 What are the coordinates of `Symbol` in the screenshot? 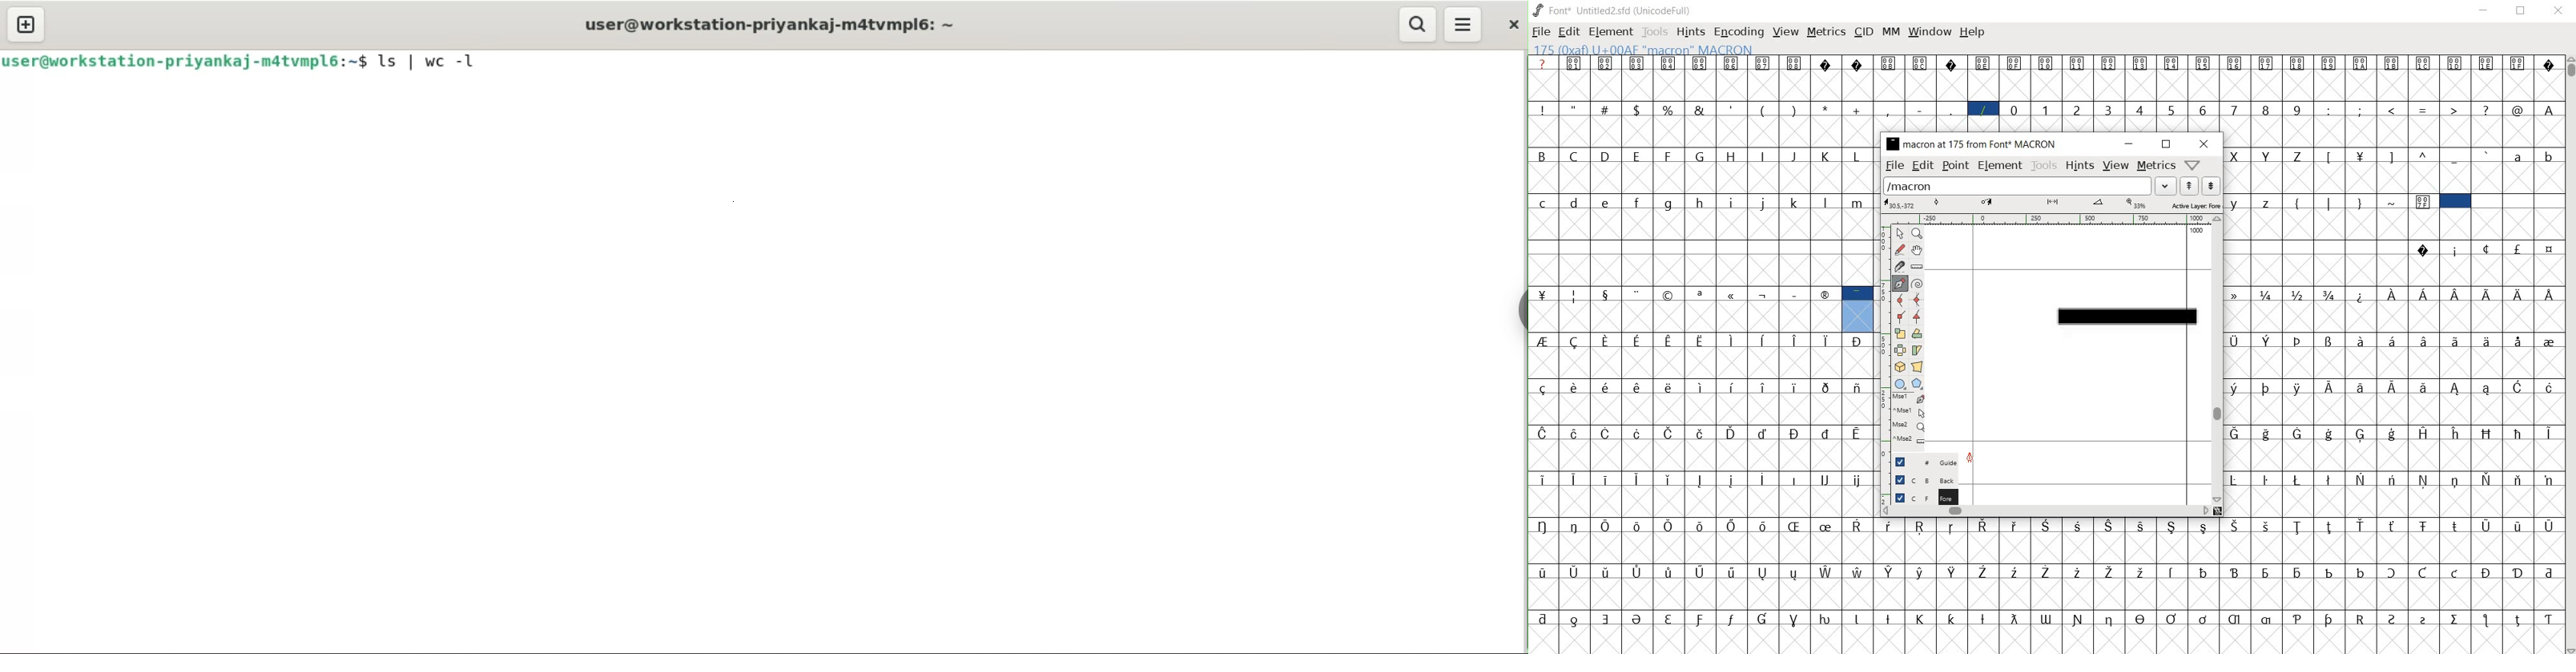 It's located at (1983, 617).